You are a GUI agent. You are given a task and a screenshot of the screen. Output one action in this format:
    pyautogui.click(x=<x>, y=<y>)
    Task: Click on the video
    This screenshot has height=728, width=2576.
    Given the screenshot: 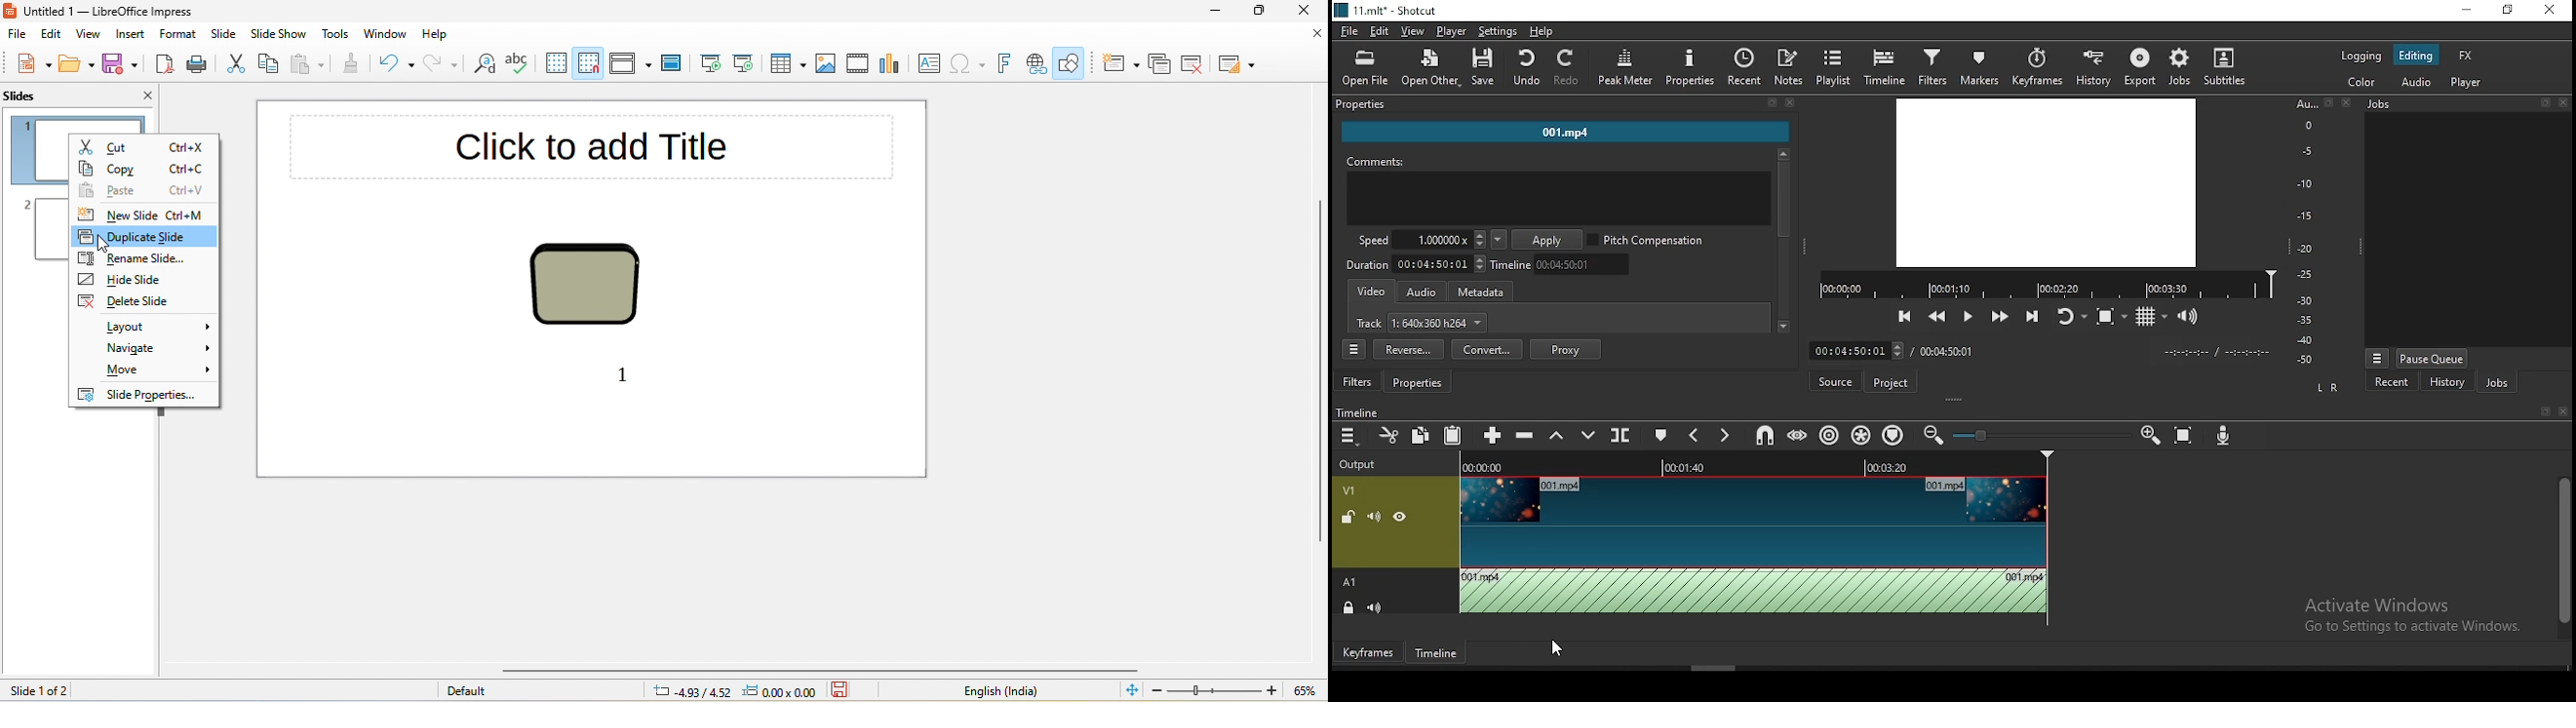 What is the action you would take?
    pyautogui.click(x=858, y=65)
    